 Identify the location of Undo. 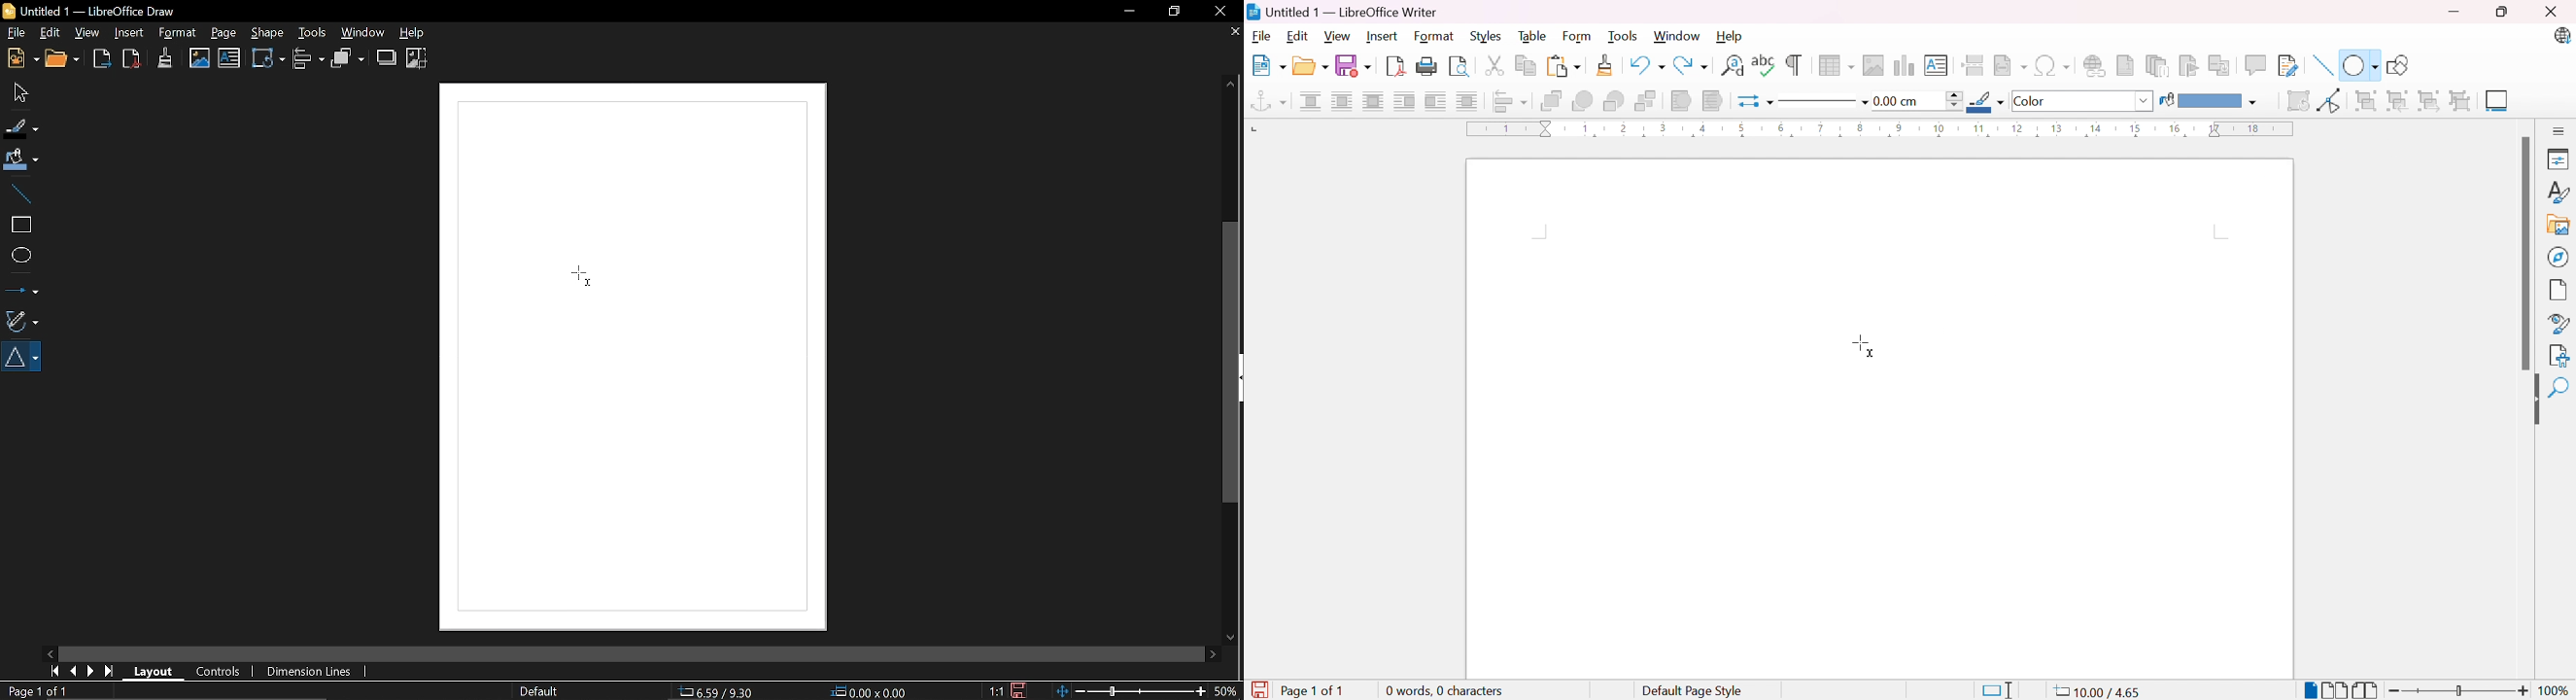
(1646, 62).